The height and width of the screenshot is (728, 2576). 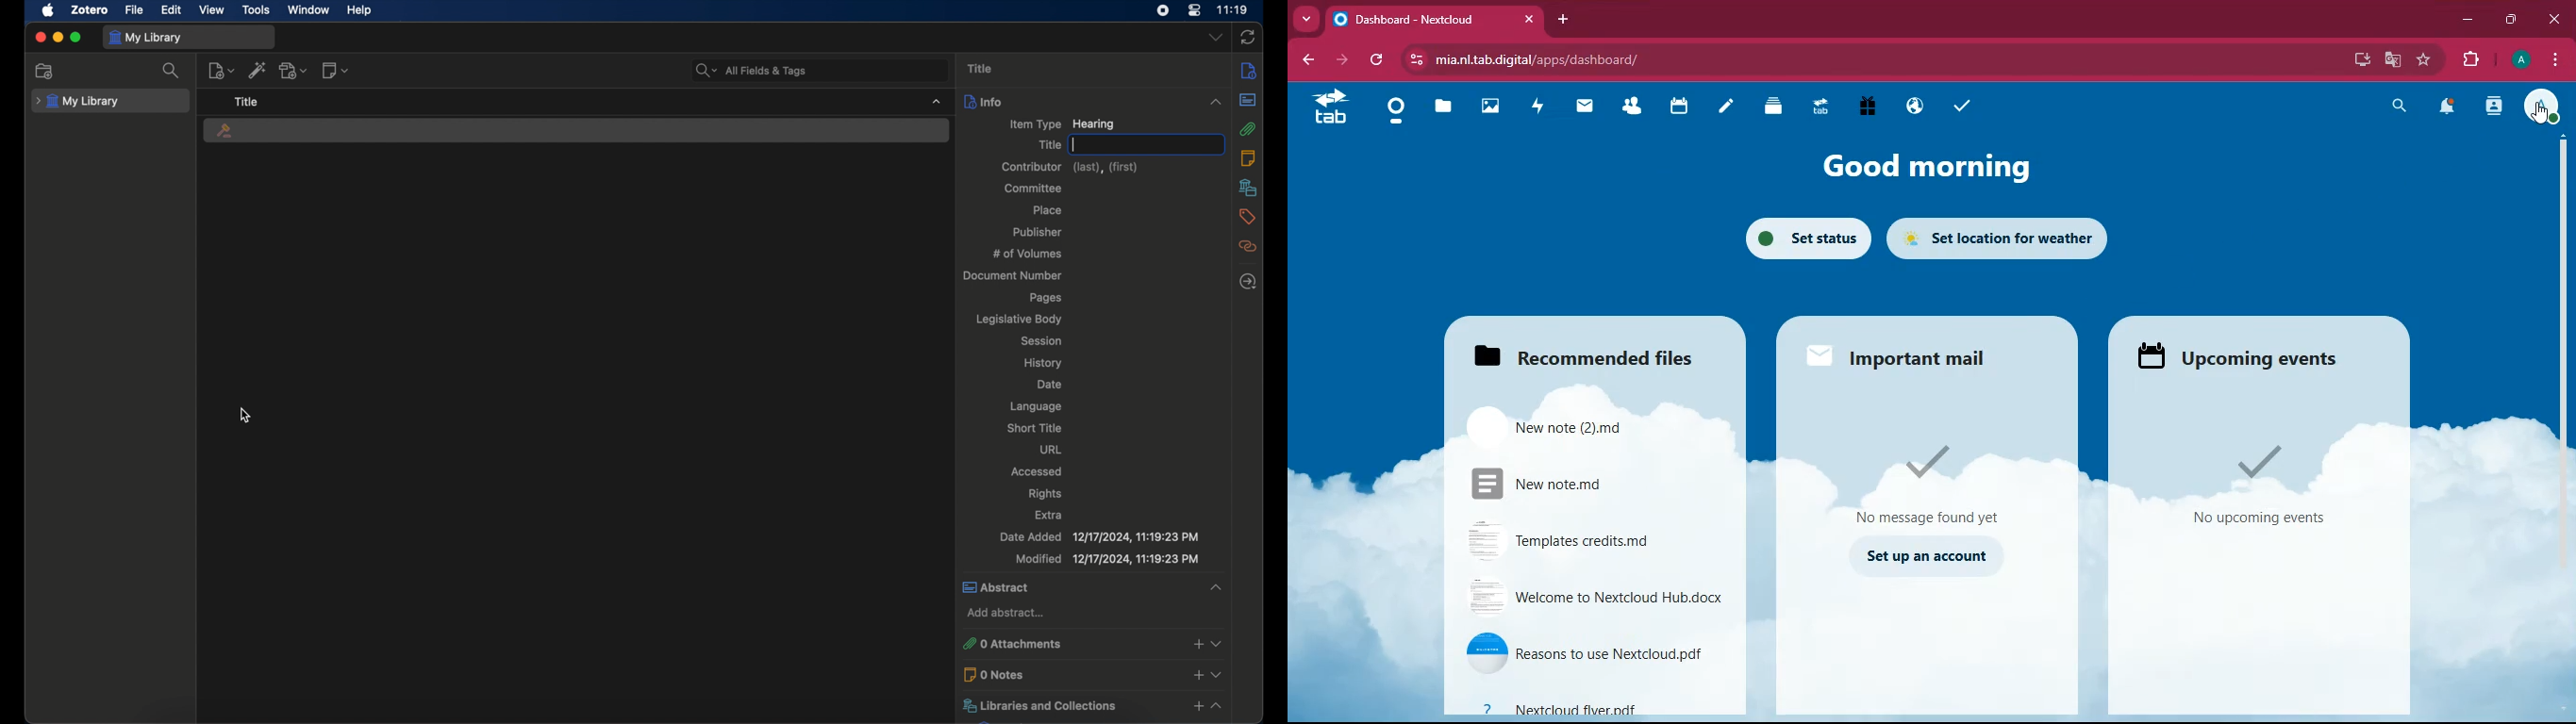 I want to click on edit, so click(x=170, y=11).